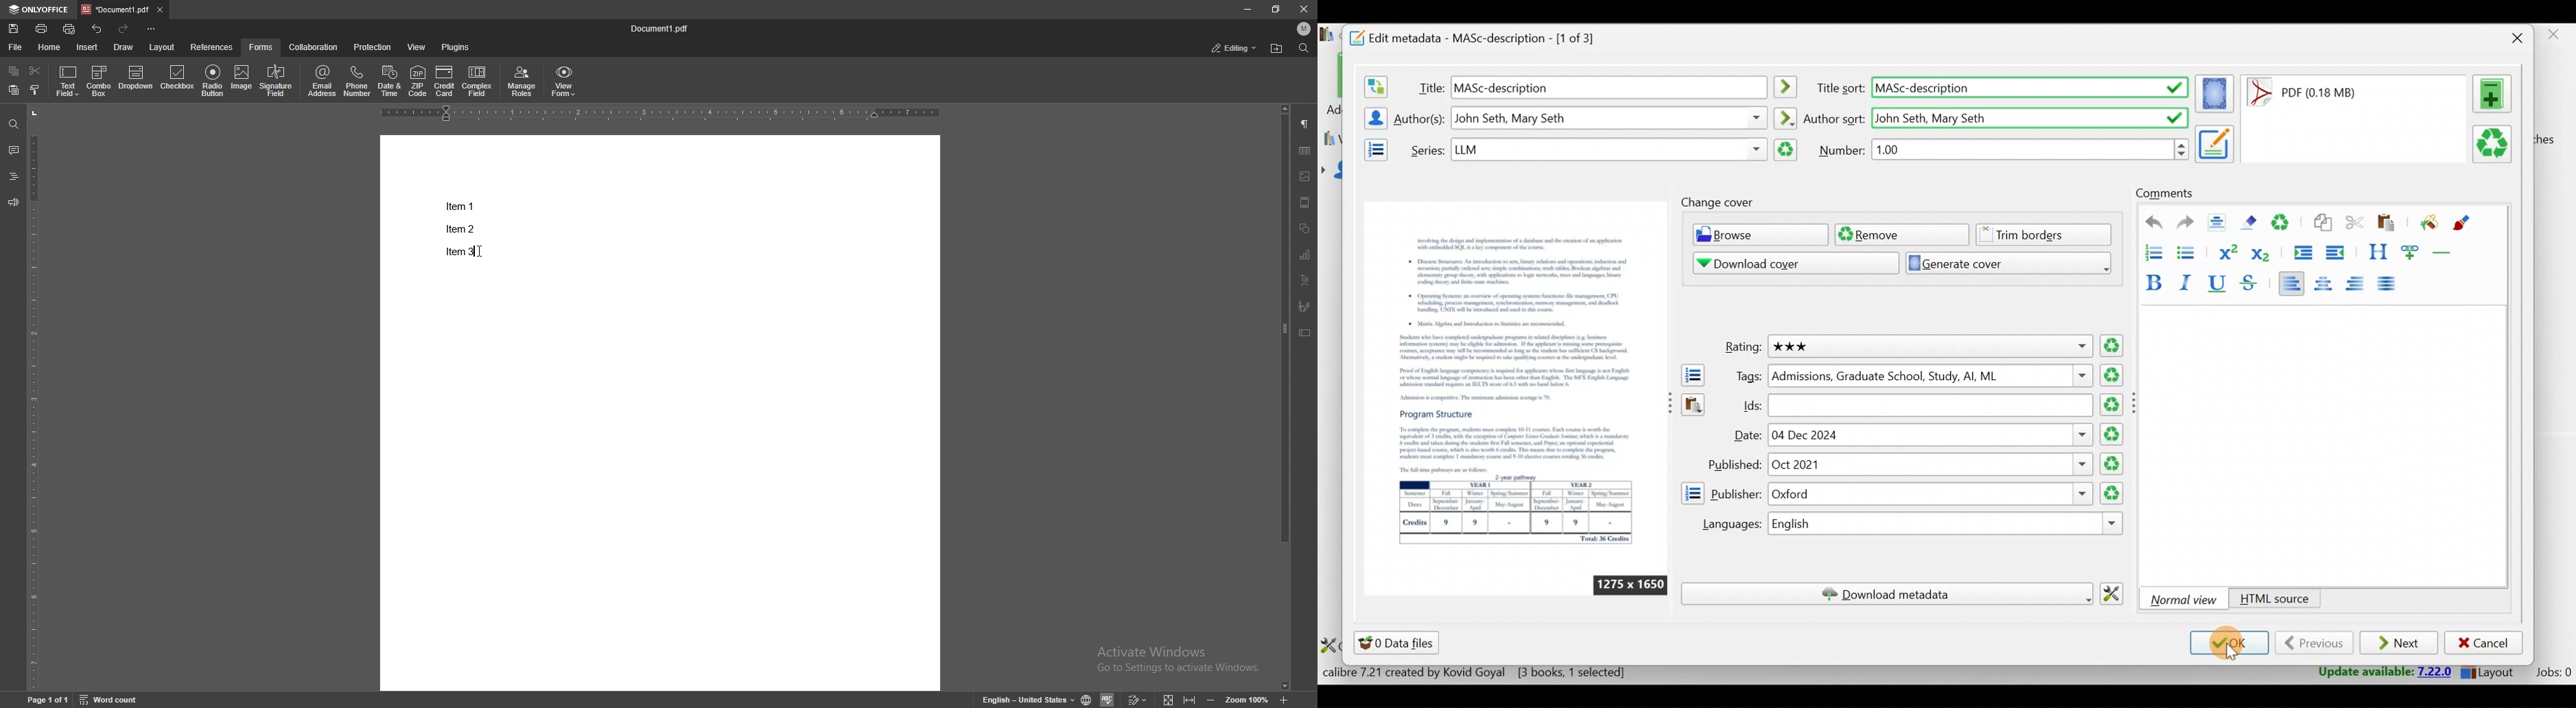 This screenshot has height=728, width=2576. I want to click on copy style, so click(36, 89).